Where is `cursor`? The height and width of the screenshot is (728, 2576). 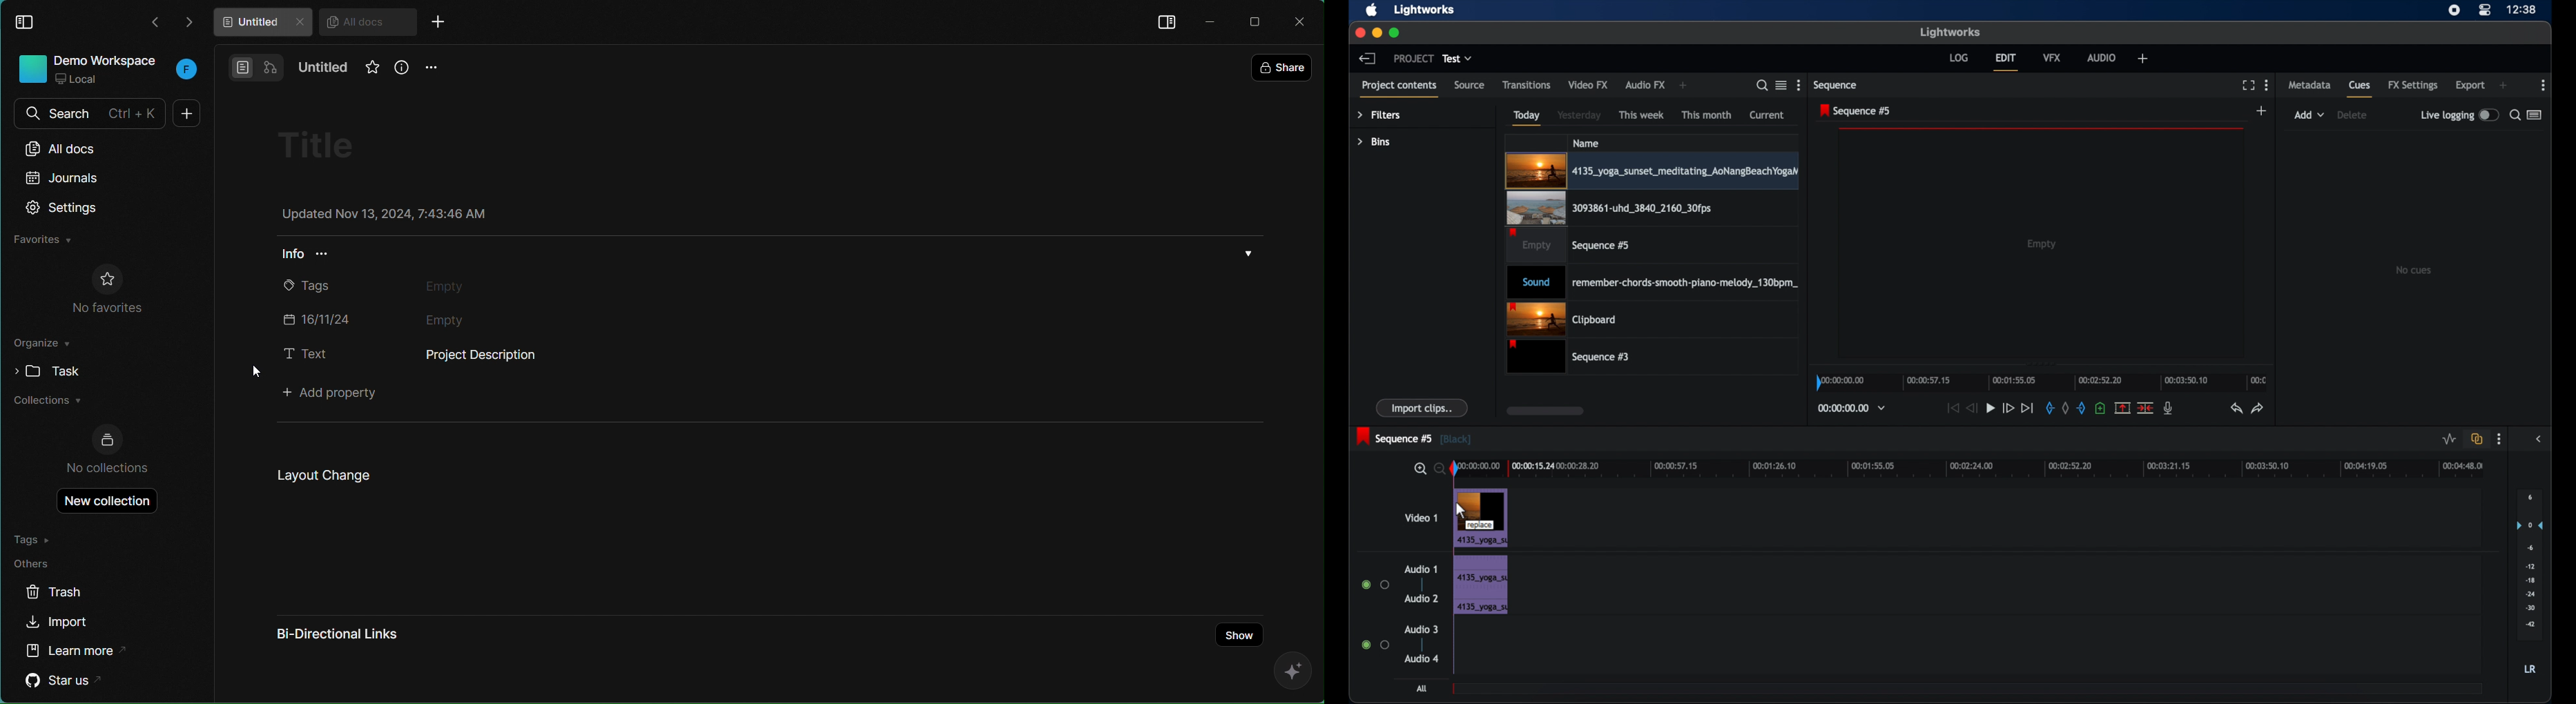 cursor is located at coordinates (251, 373).